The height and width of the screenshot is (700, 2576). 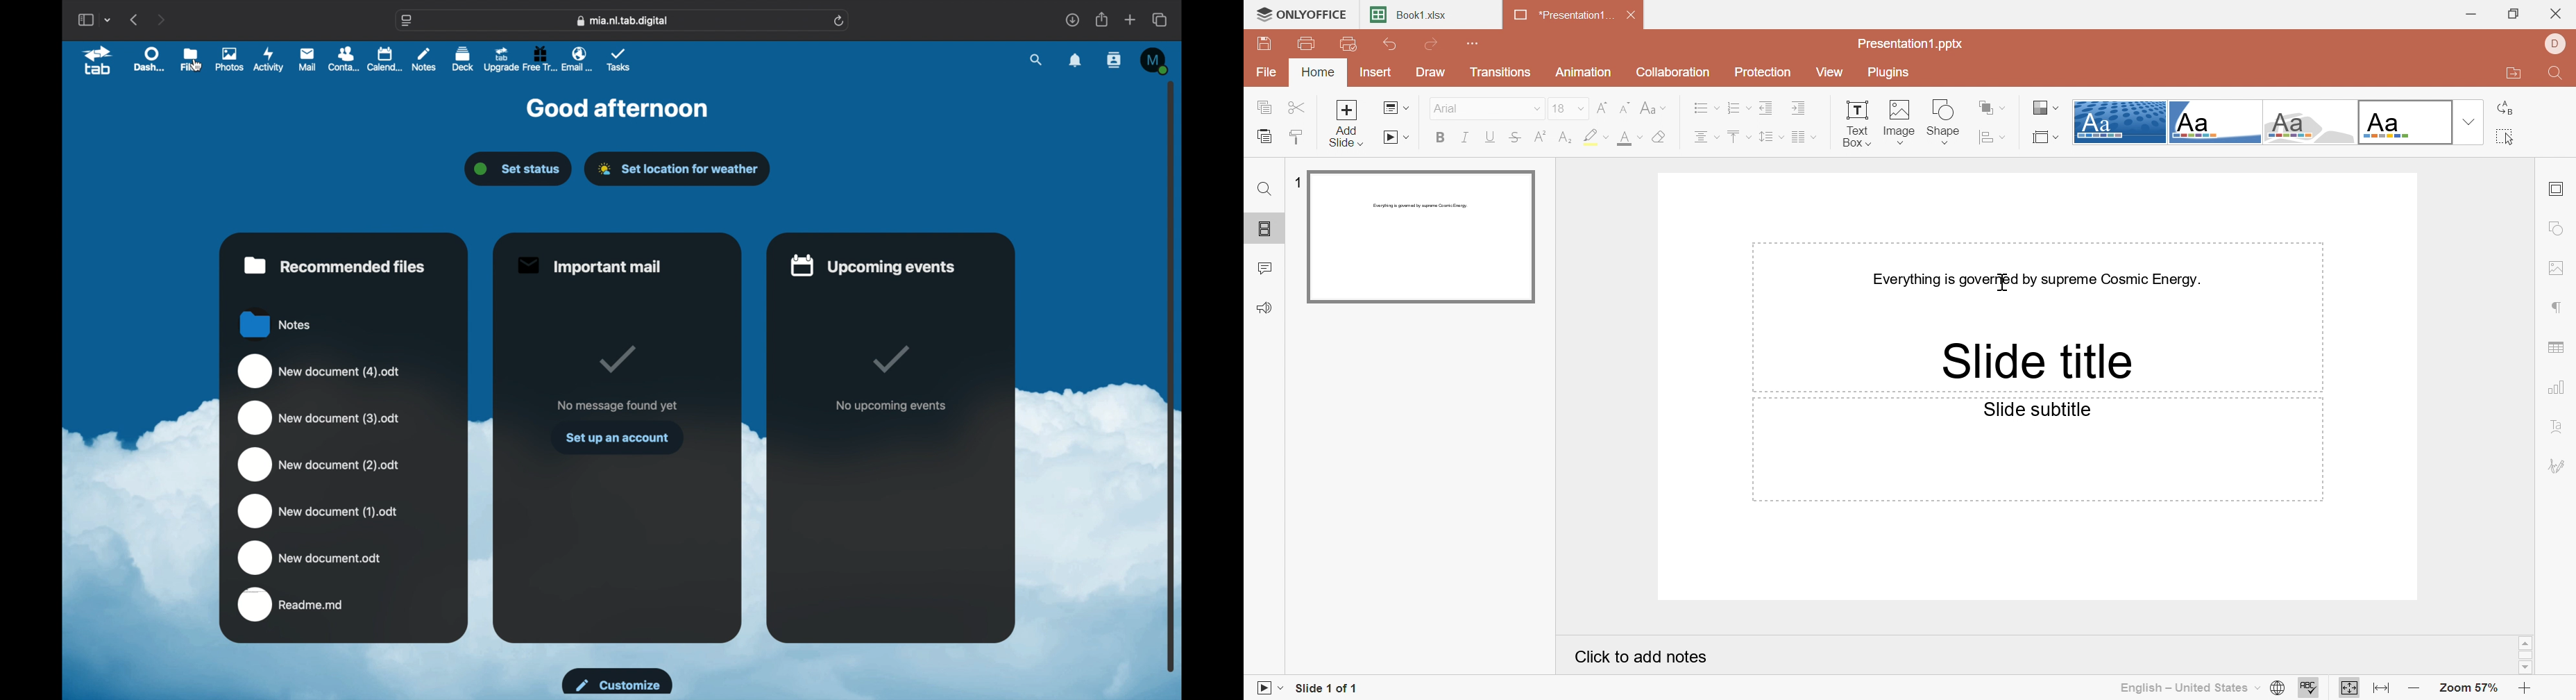 I want to click on Minimize, so click(x=2472, y=15).